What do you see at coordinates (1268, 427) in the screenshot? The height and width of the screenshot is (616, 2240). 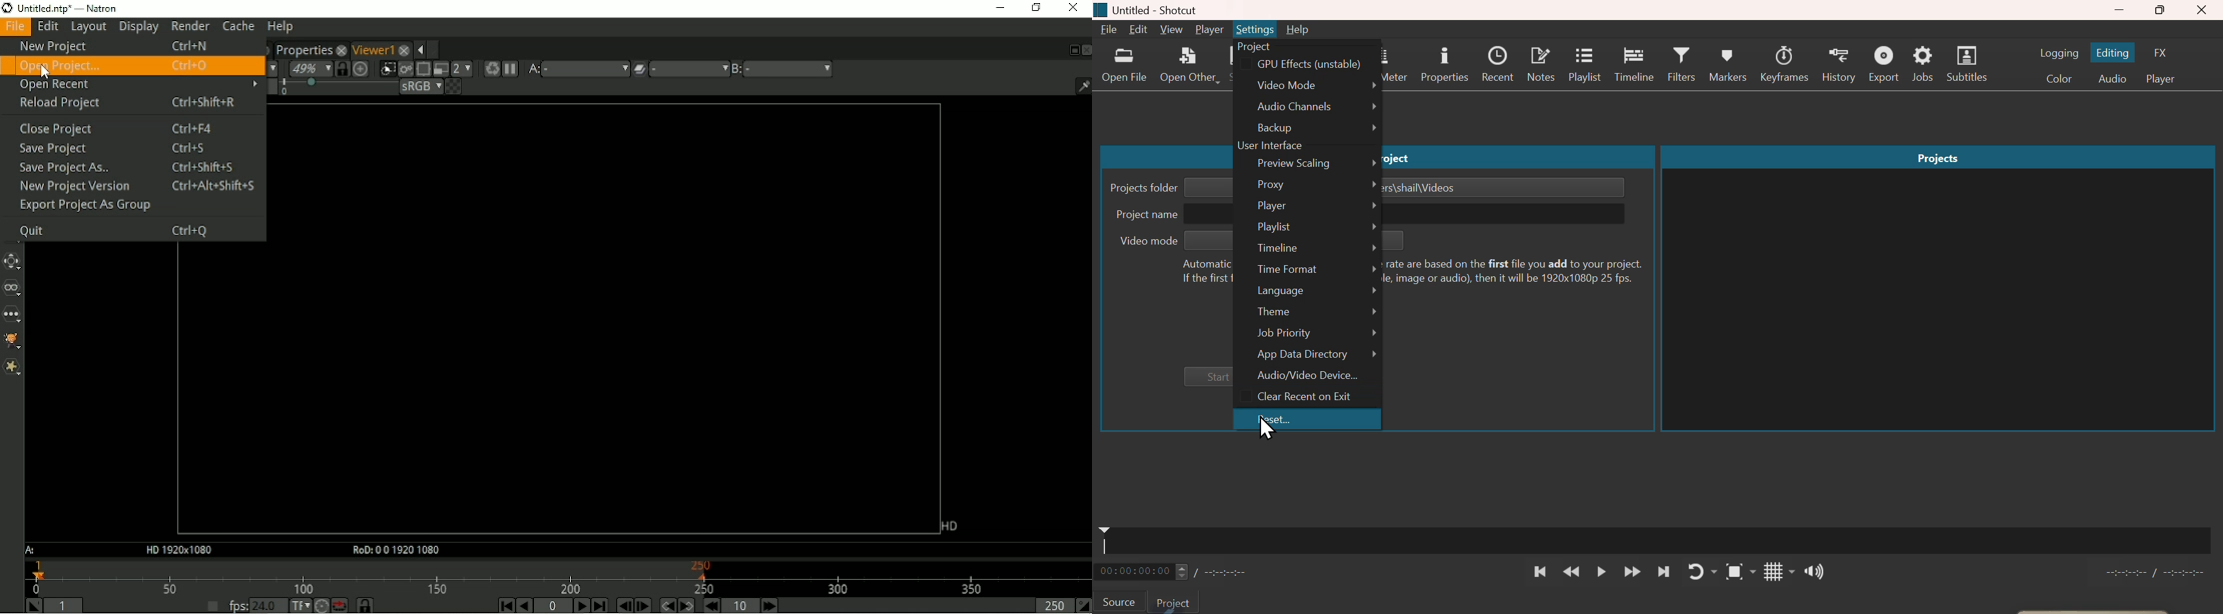 I see `Cursor` at bounding box center [1268, 427].